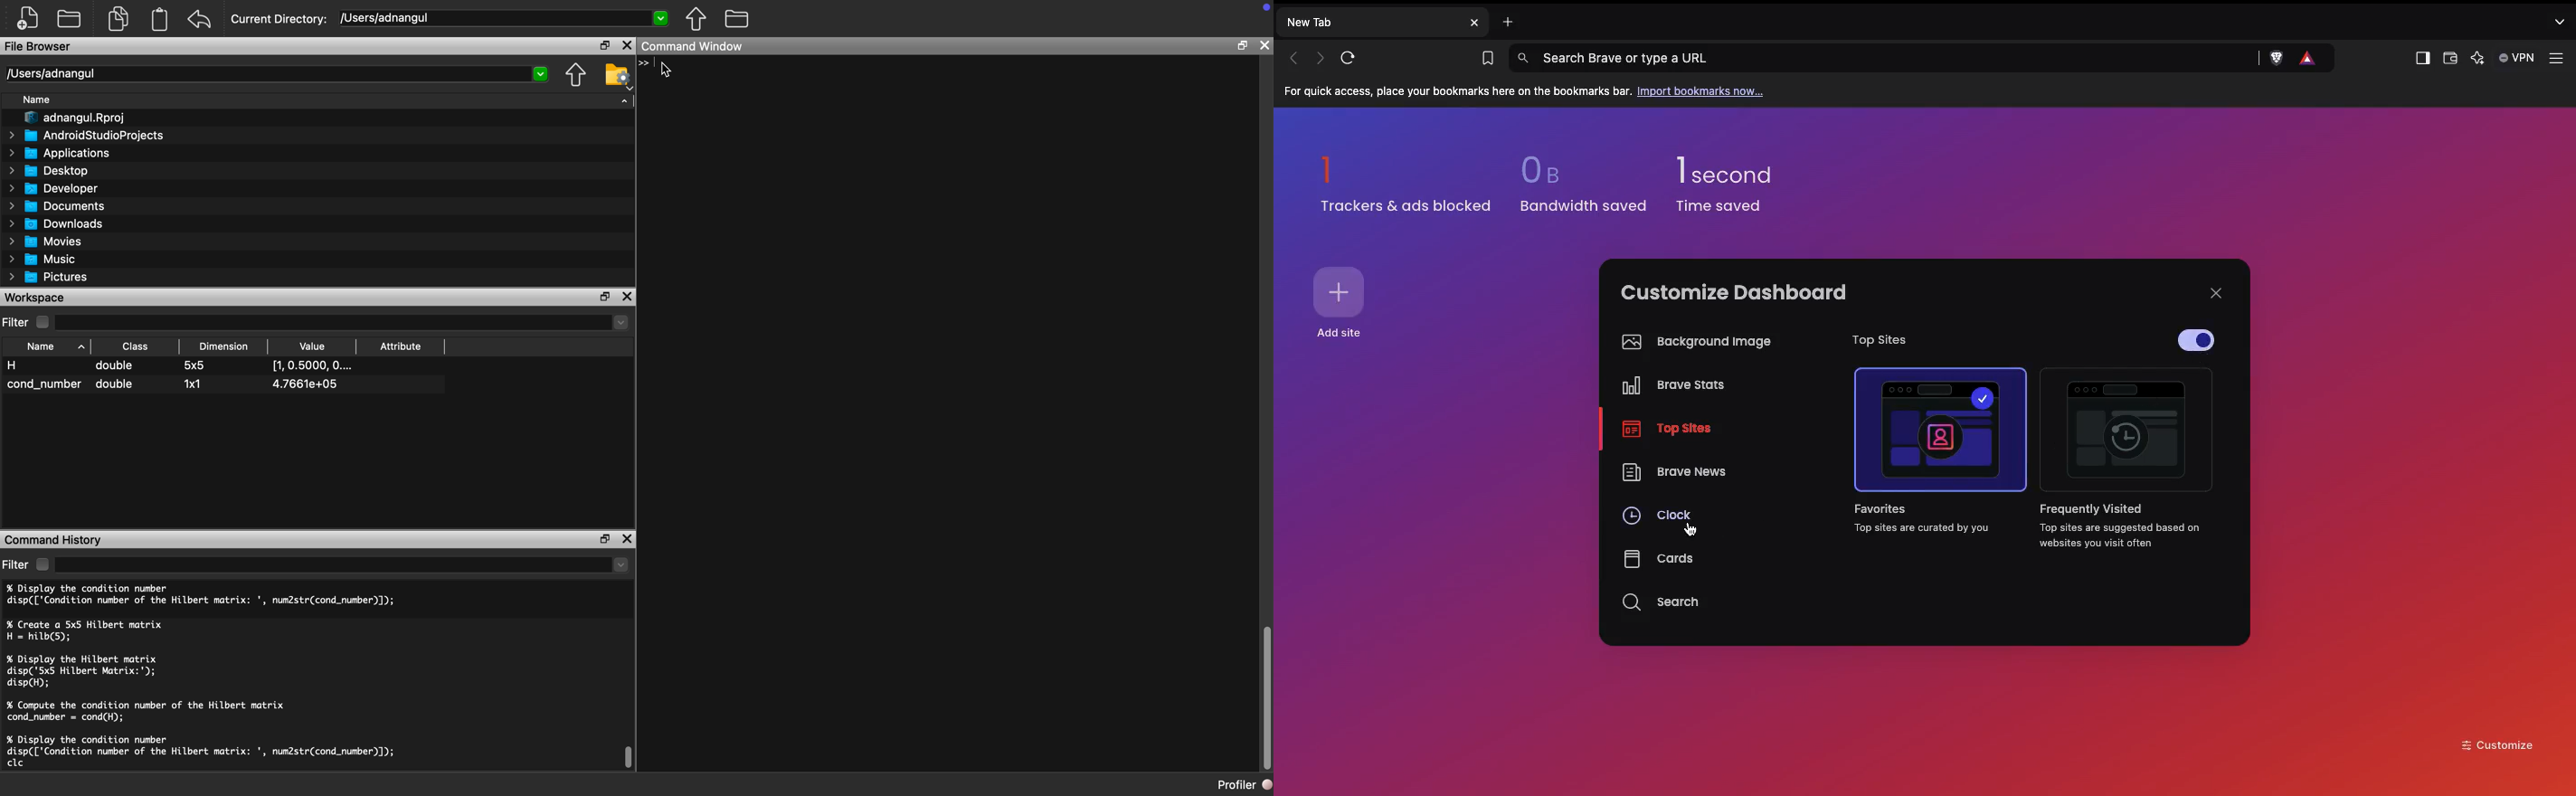 Image resolution: width=2576 pixels, height=812 pixels. I want to click on Frequently visited, so click(2127, 435).